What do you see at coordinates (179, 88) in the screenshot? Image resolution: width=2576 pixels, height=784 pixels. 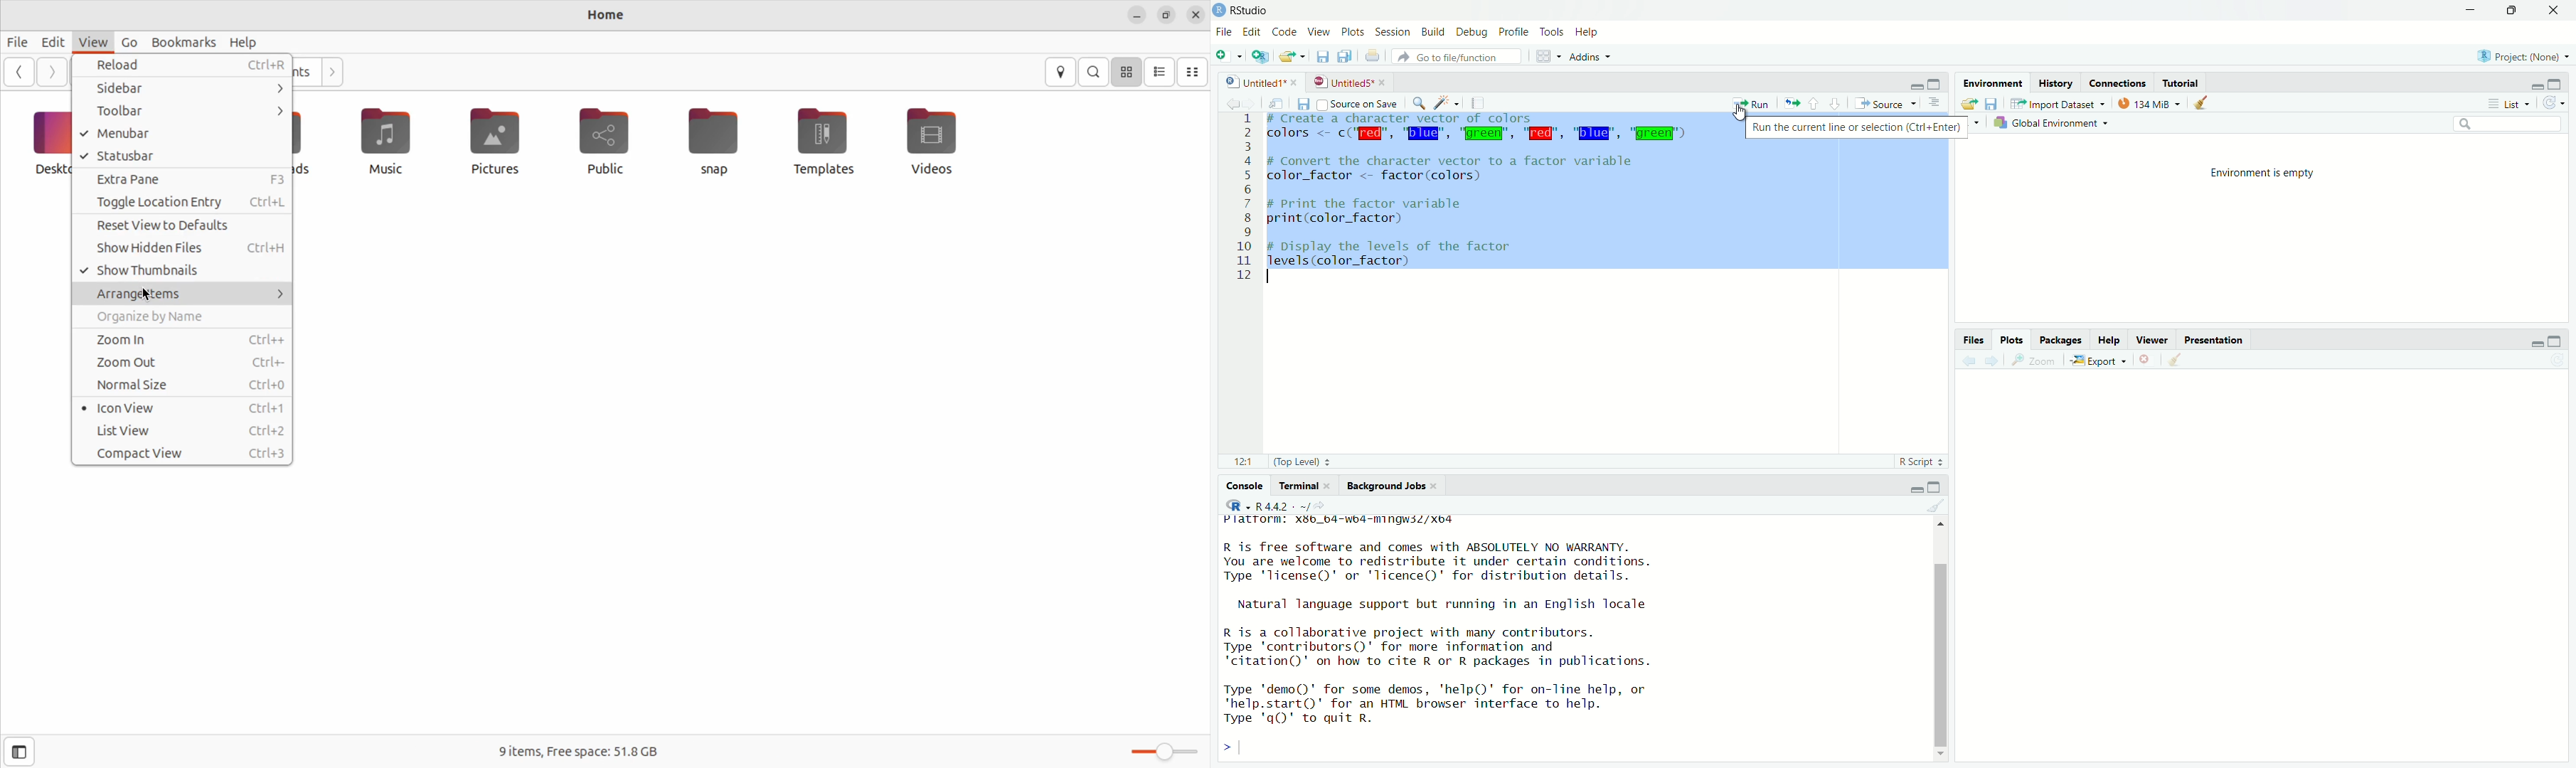 I see `sidebar` at bounding box center [179, 88].